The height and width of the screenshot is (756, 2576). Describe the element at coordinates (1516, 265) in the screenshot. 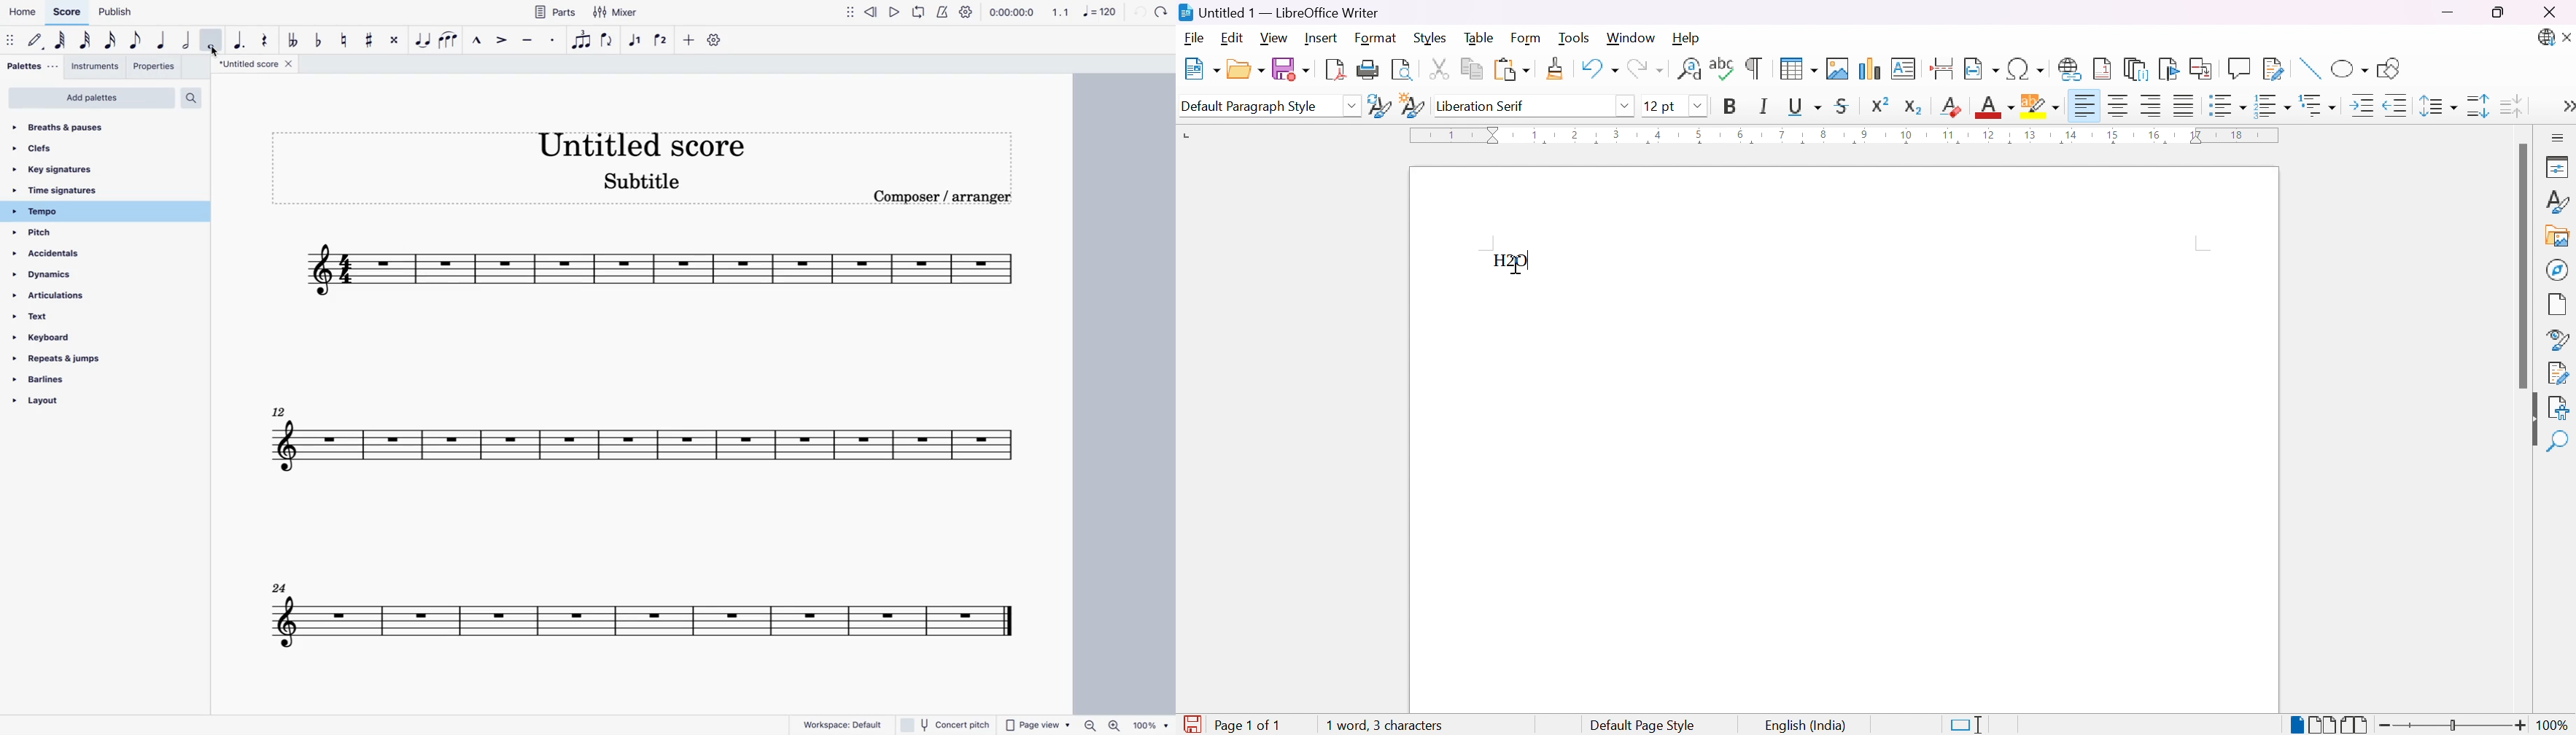

I see `cursor` at that location.